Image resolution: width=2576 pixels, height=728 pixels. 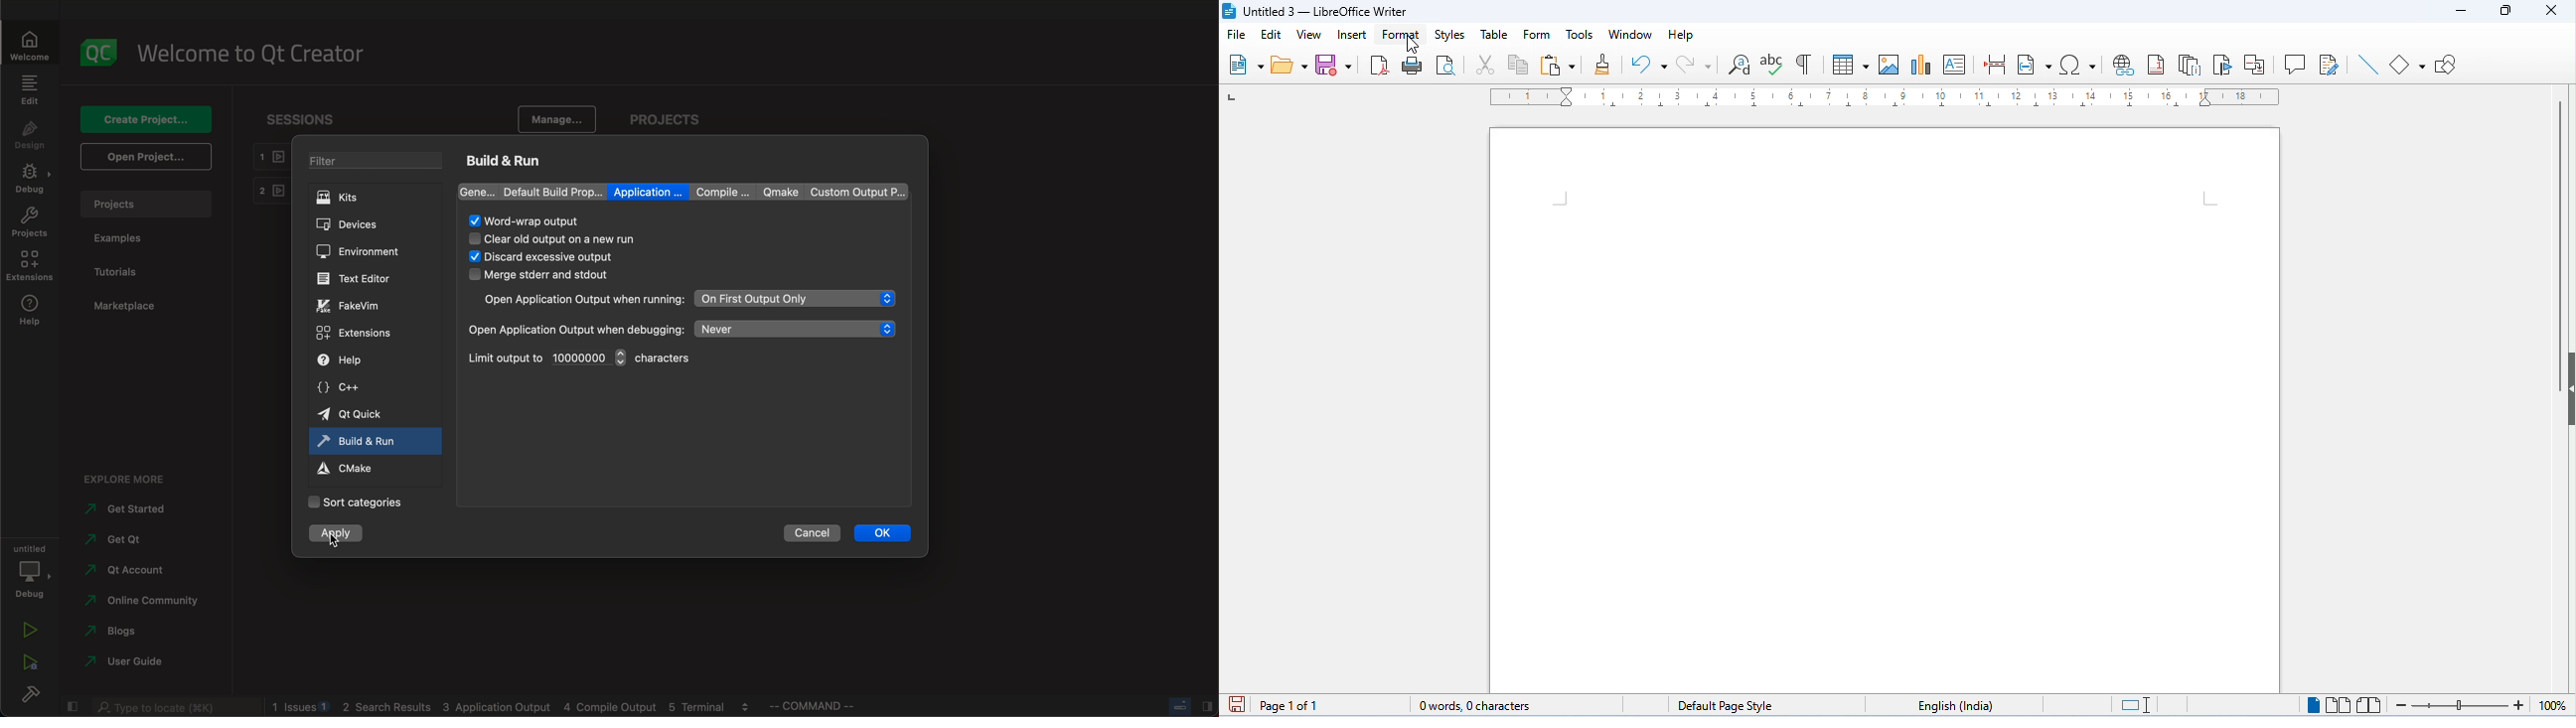 I want to click on examples, so click(x=119, y=237).